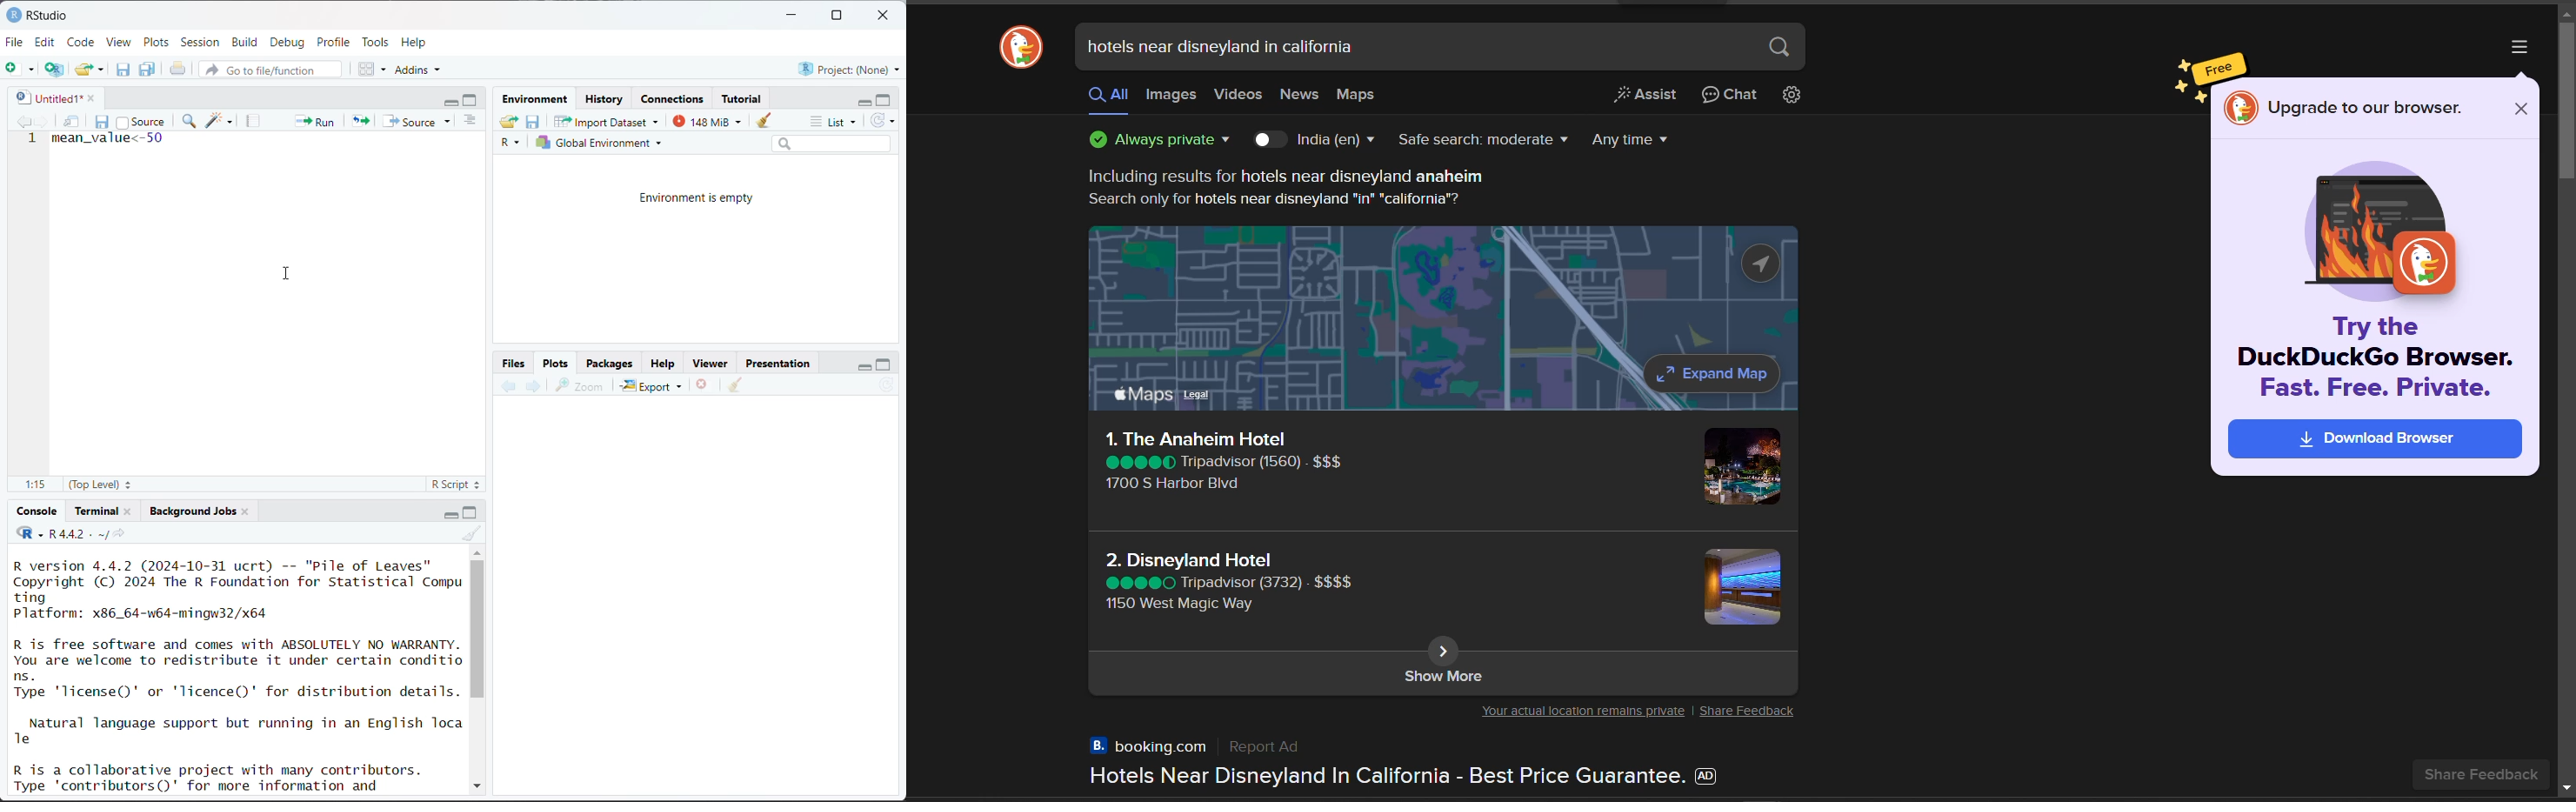 Image resolution: width=2576 pixels, height=812 pixels. I want to click on load workspace, so click(512, 123).